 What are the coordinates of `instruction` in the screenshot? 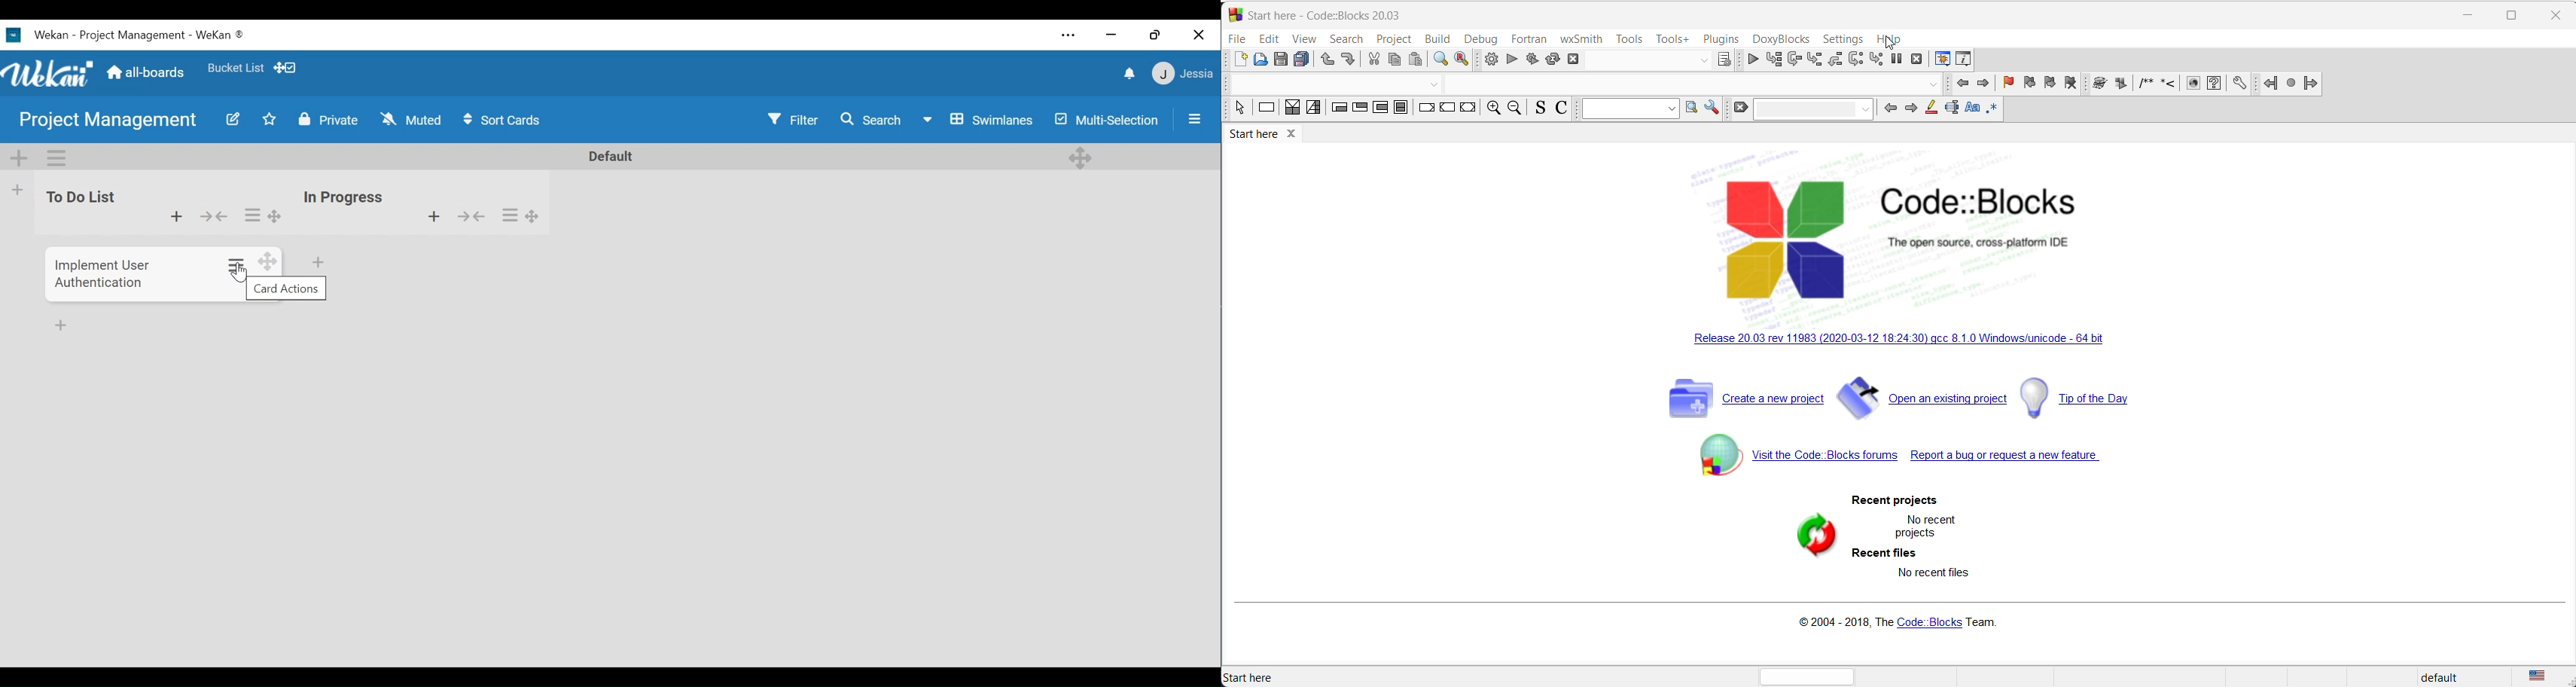 It's located at (1266, 109).